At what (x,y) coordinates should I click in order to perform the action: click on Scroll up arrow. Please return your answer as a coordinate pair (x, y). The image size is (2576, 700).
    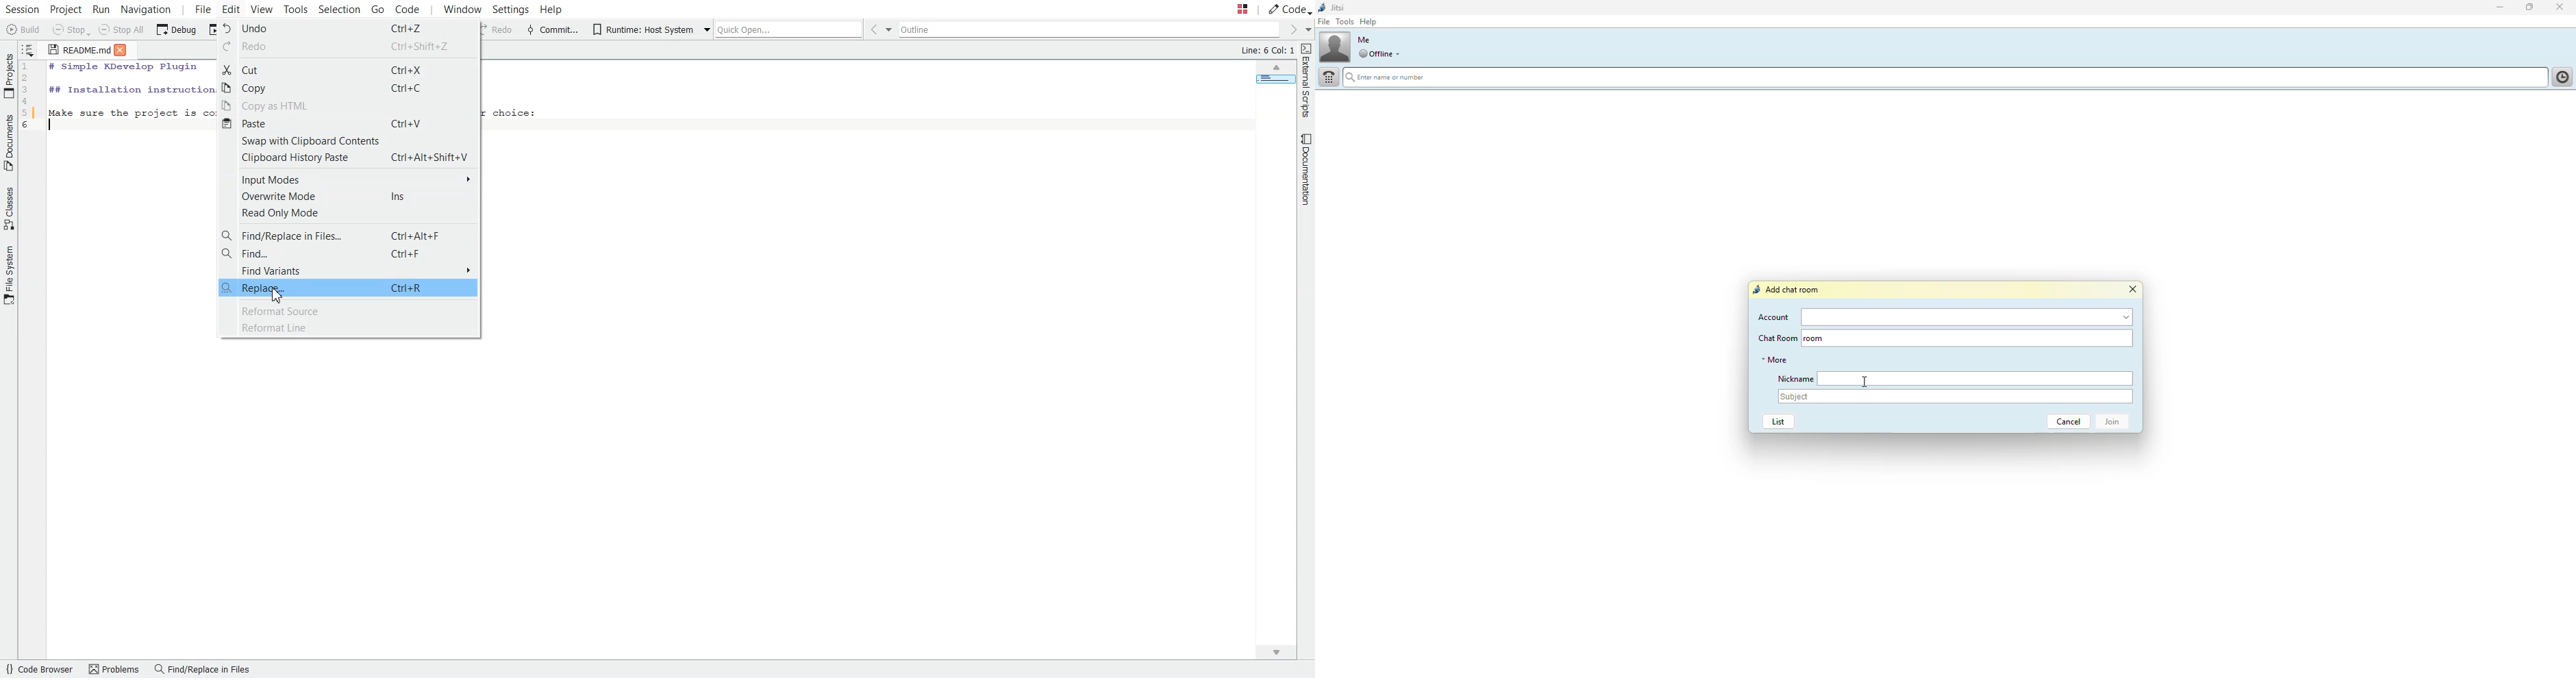
    Looking at the image, I should click on (1276, 68).